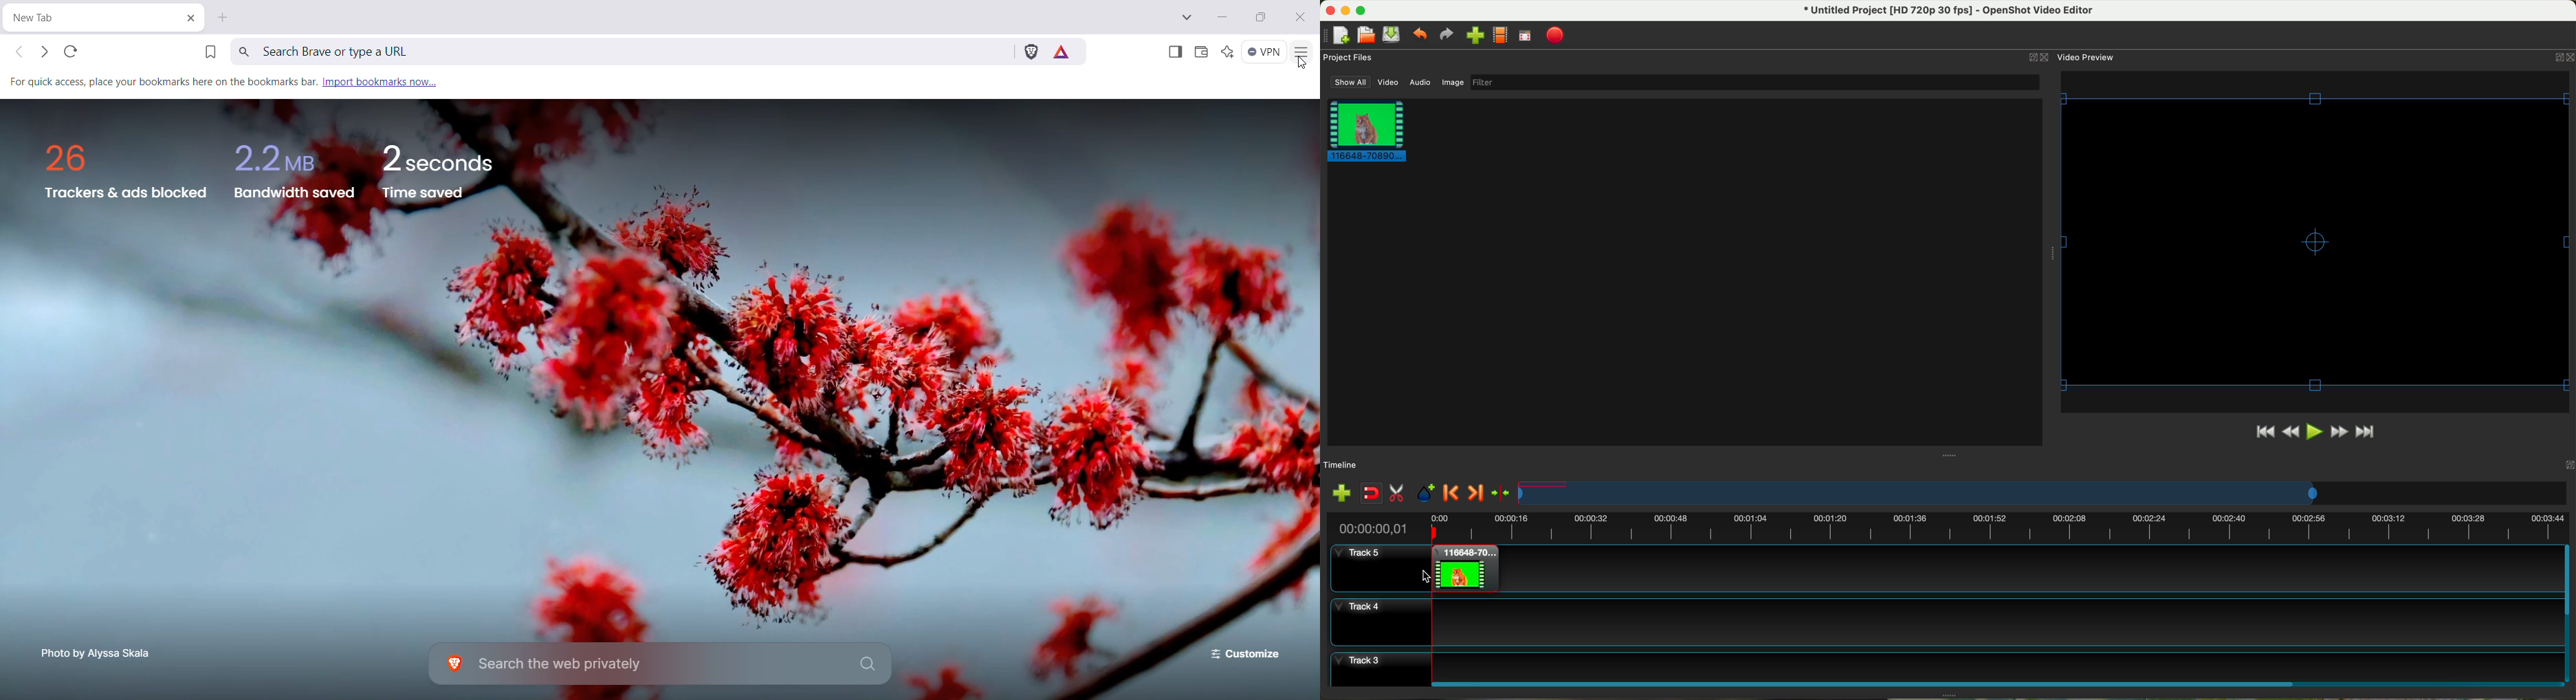  What do you see at coordinates (1996, 683) in the screenshot?
I see `scroll bar` at bounding box center [1996, 683].